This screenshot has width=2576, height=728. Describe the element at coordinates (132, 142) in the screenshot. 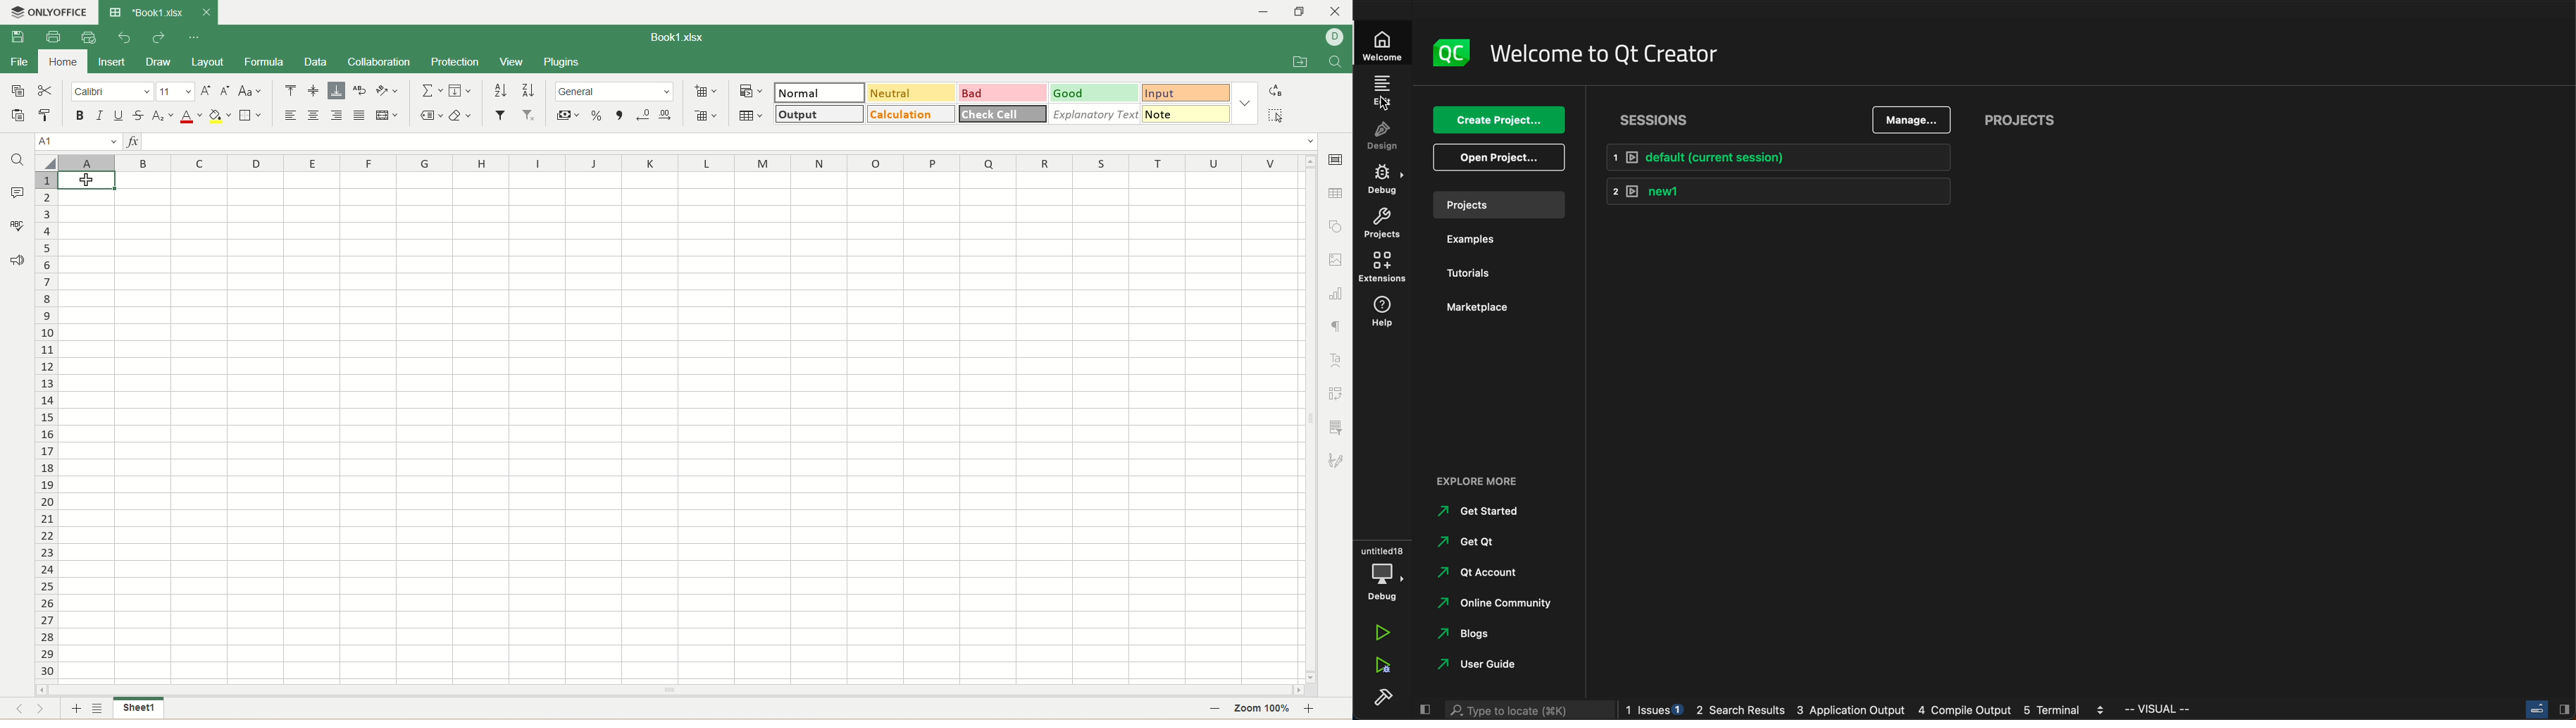

I see `insert function` at that location.